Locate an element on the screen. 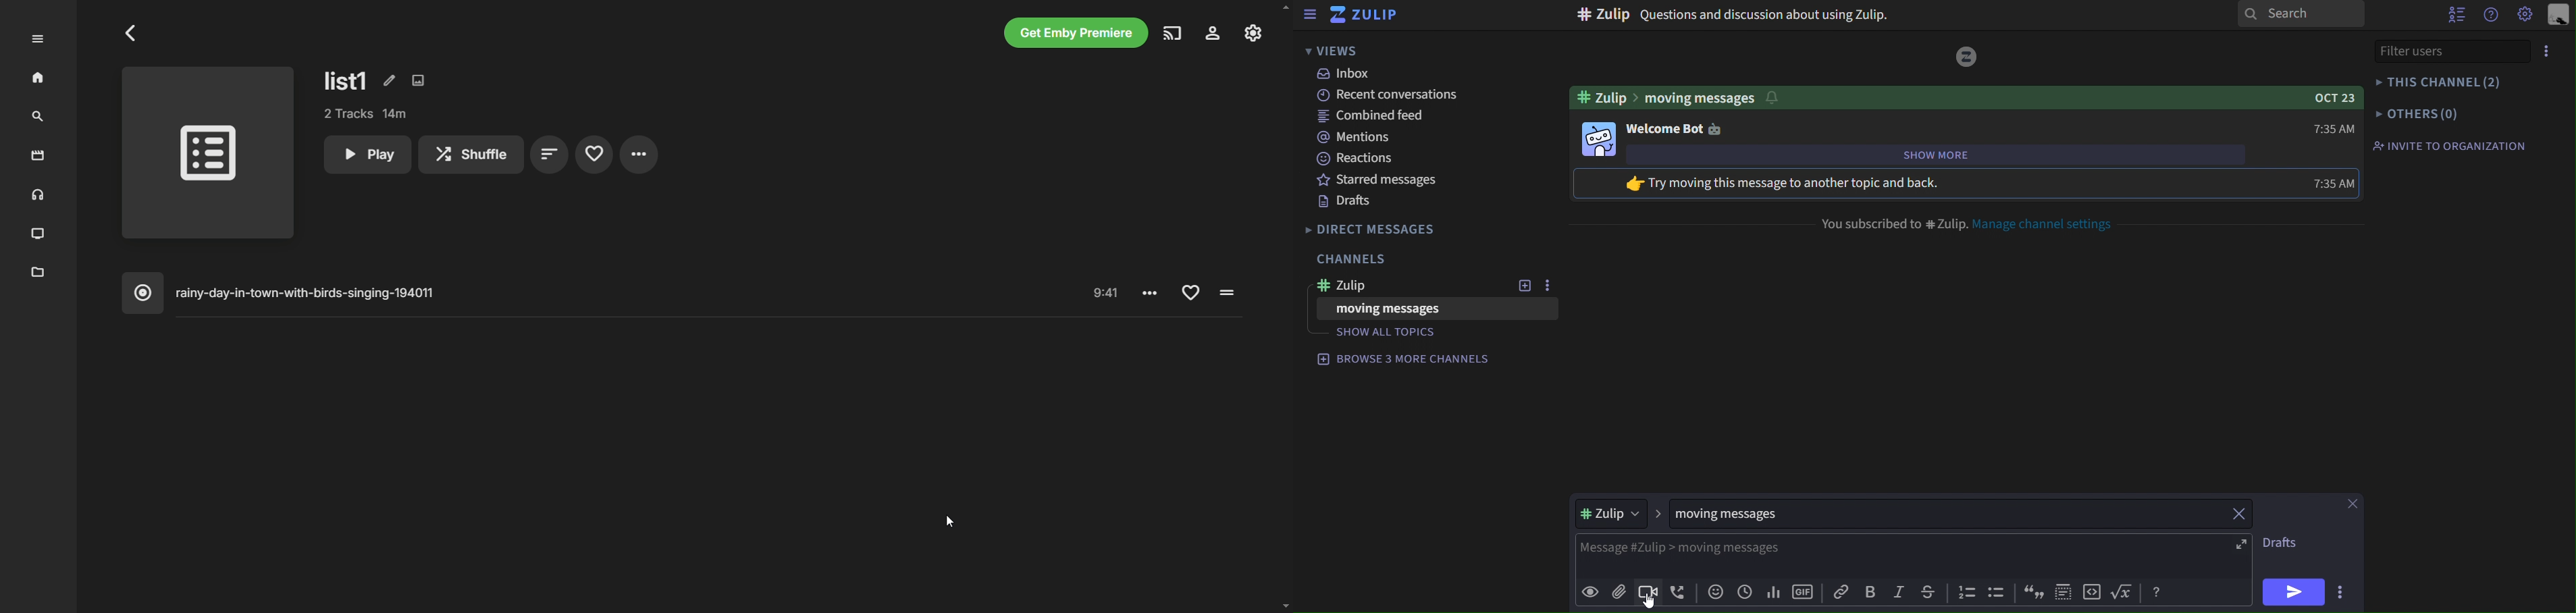 This screenshot has width=2576, height=616. search is located at coordinates (38, 117).